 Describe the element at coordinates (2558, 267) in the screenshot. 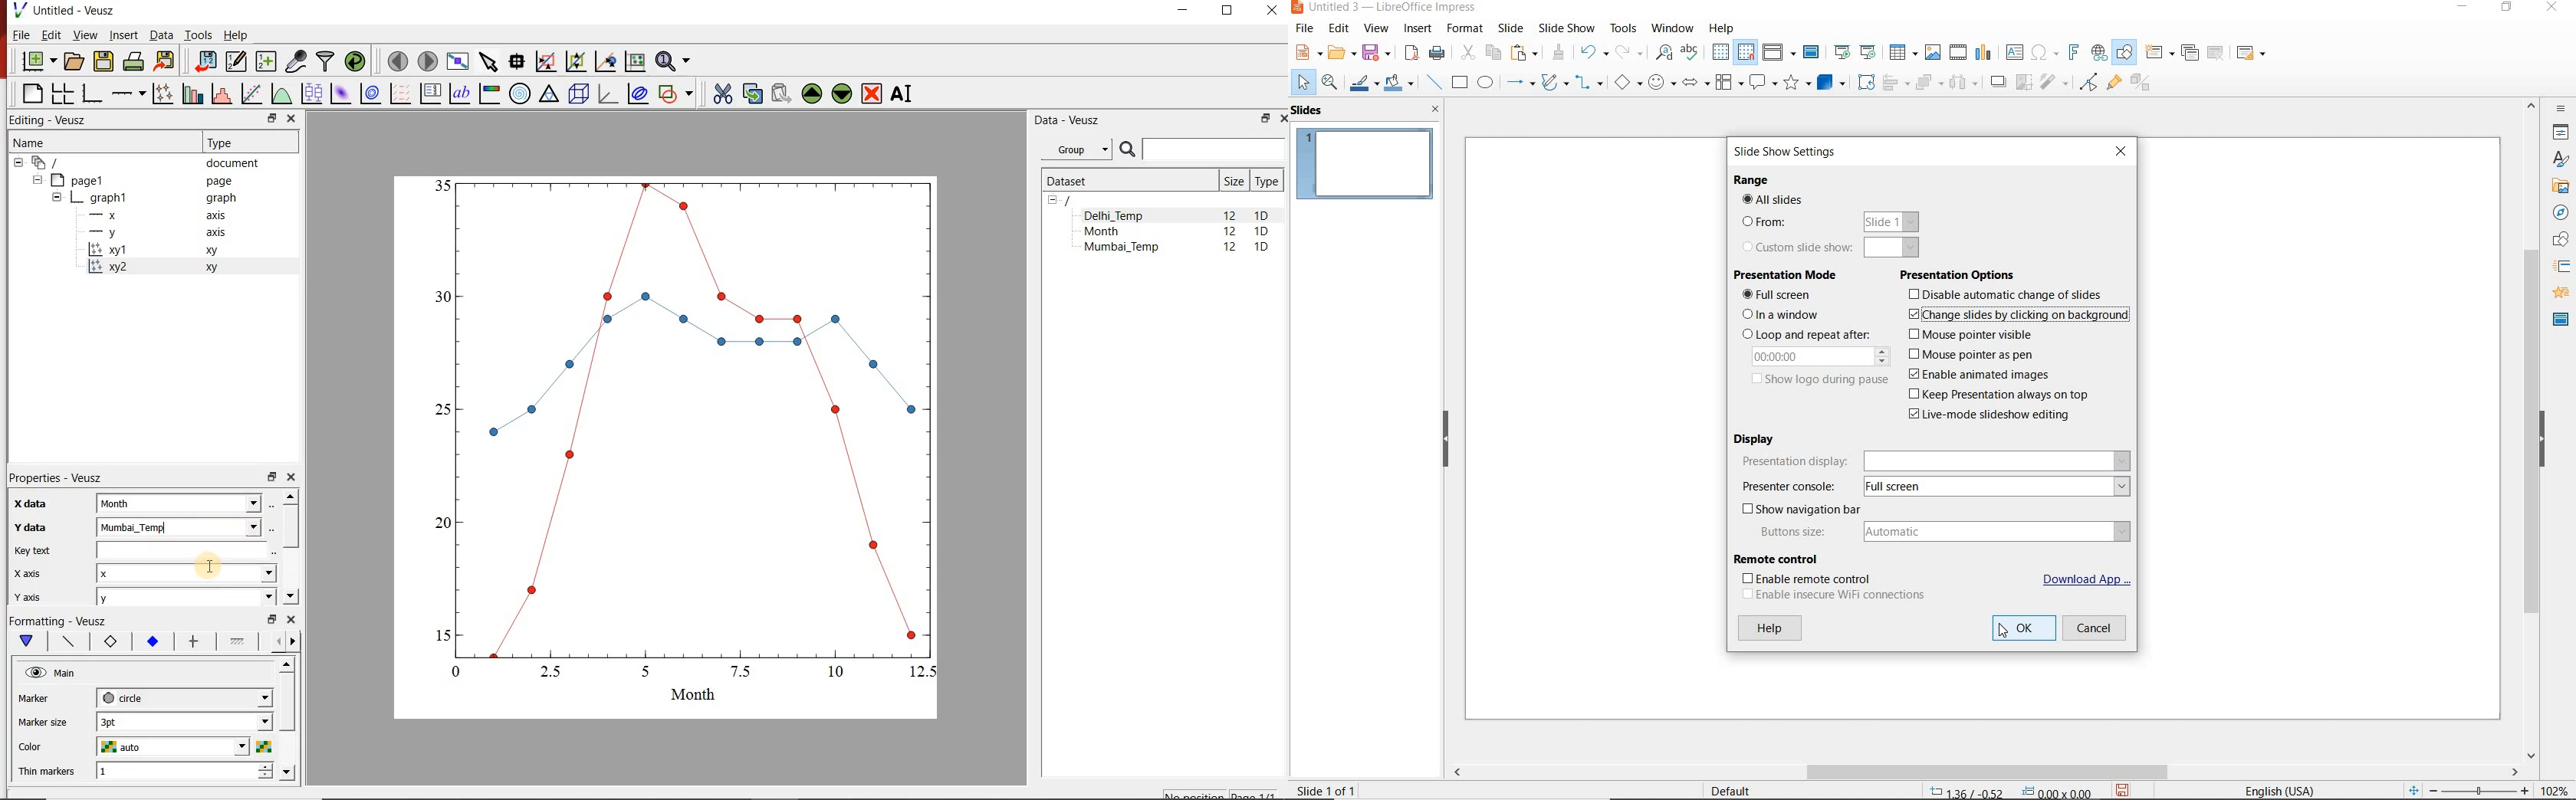

I see `SLIDE TRANSITION` at that location.